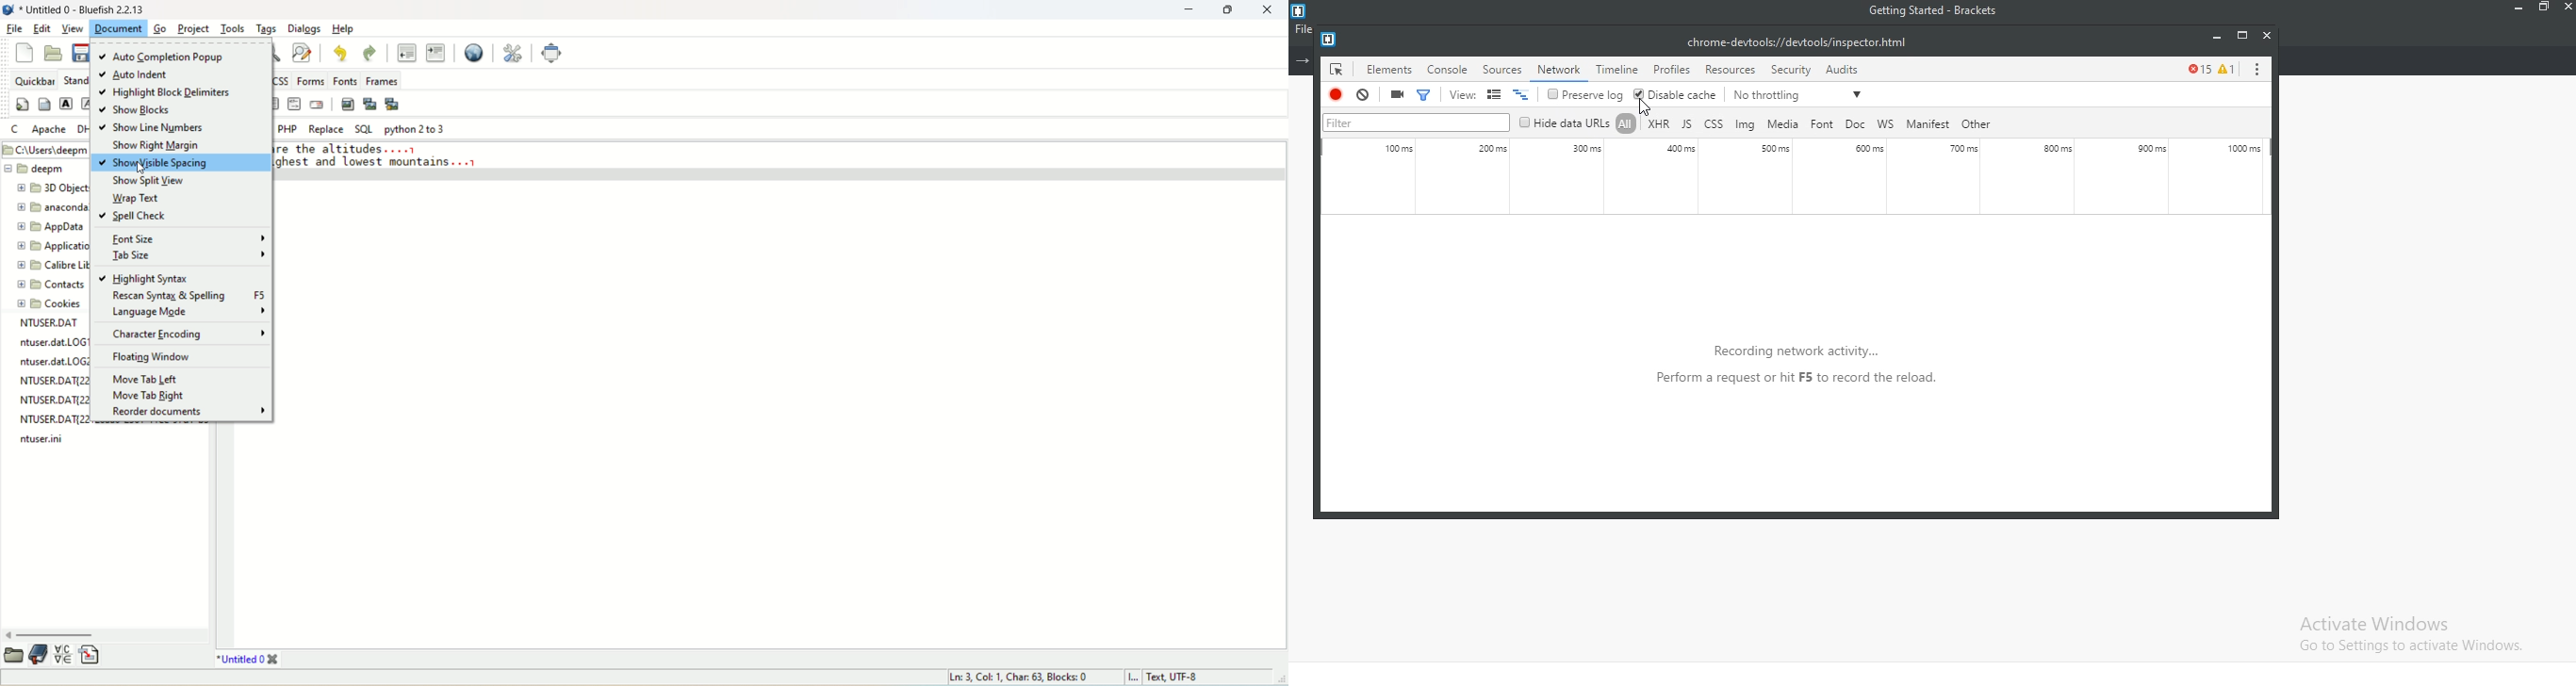  I want to click on highlighted, so click(1561, 69).